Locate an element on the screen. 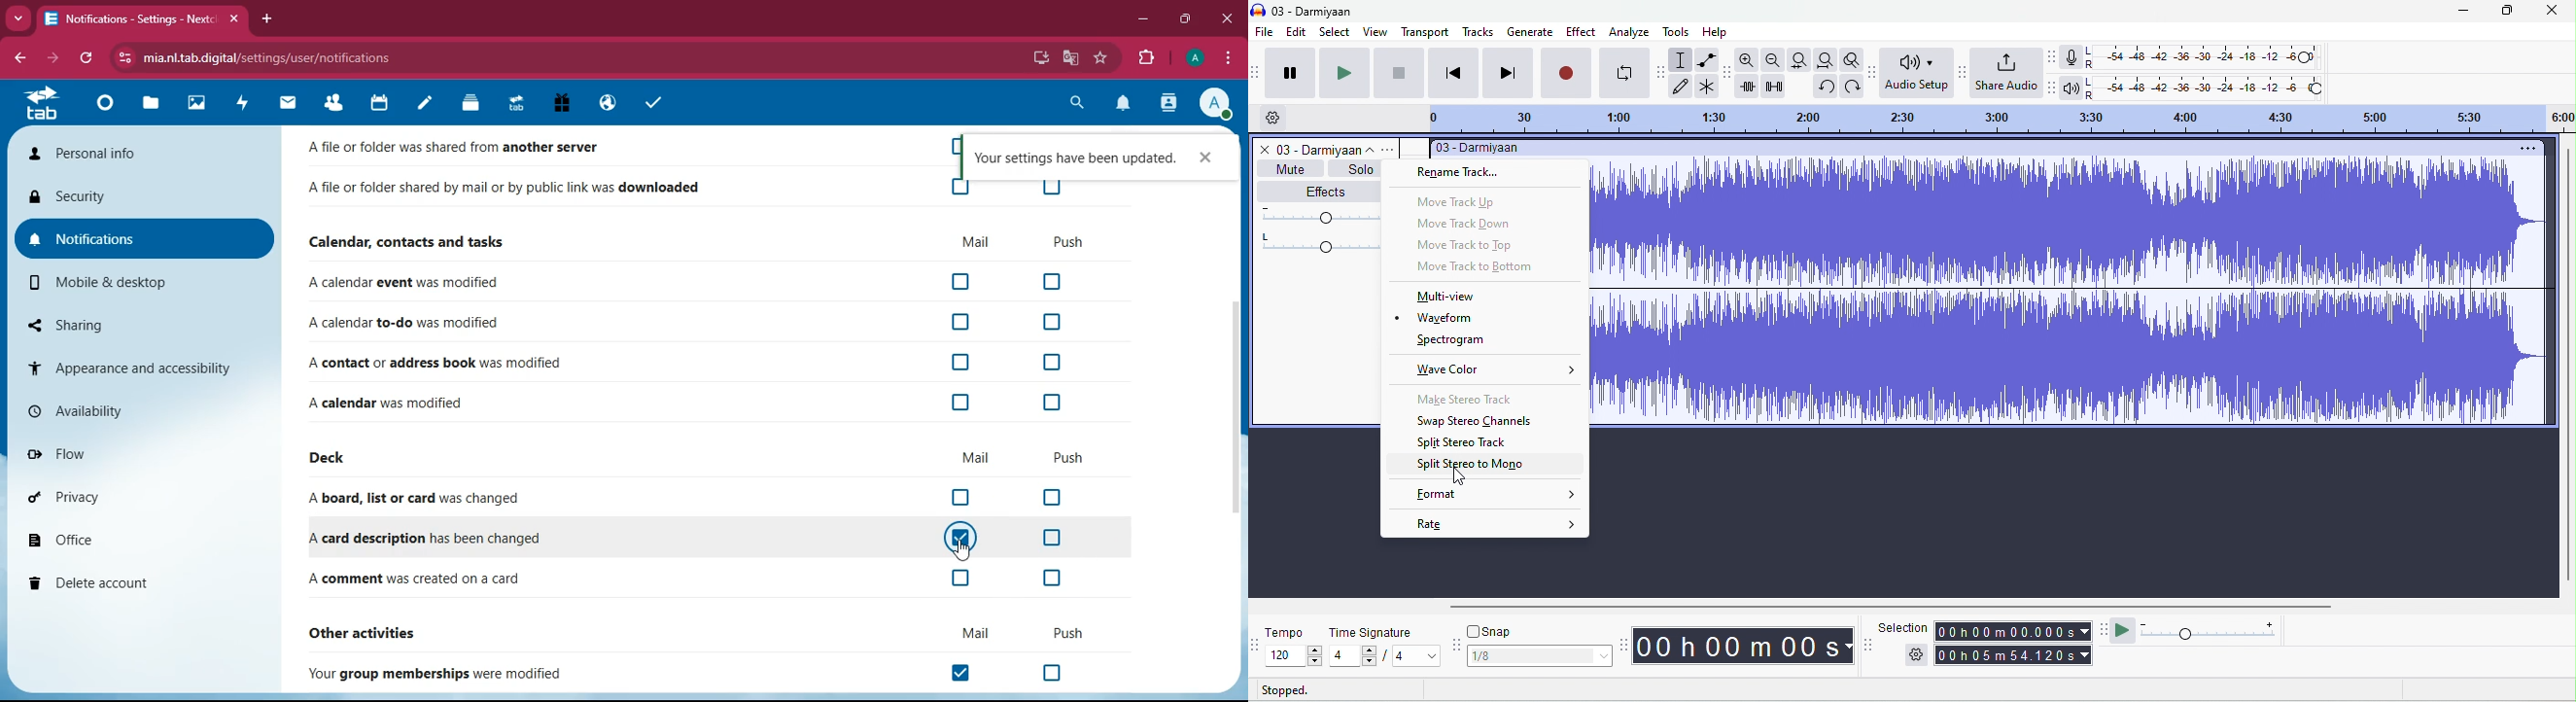  cursor is located at coordinates (964, 553).